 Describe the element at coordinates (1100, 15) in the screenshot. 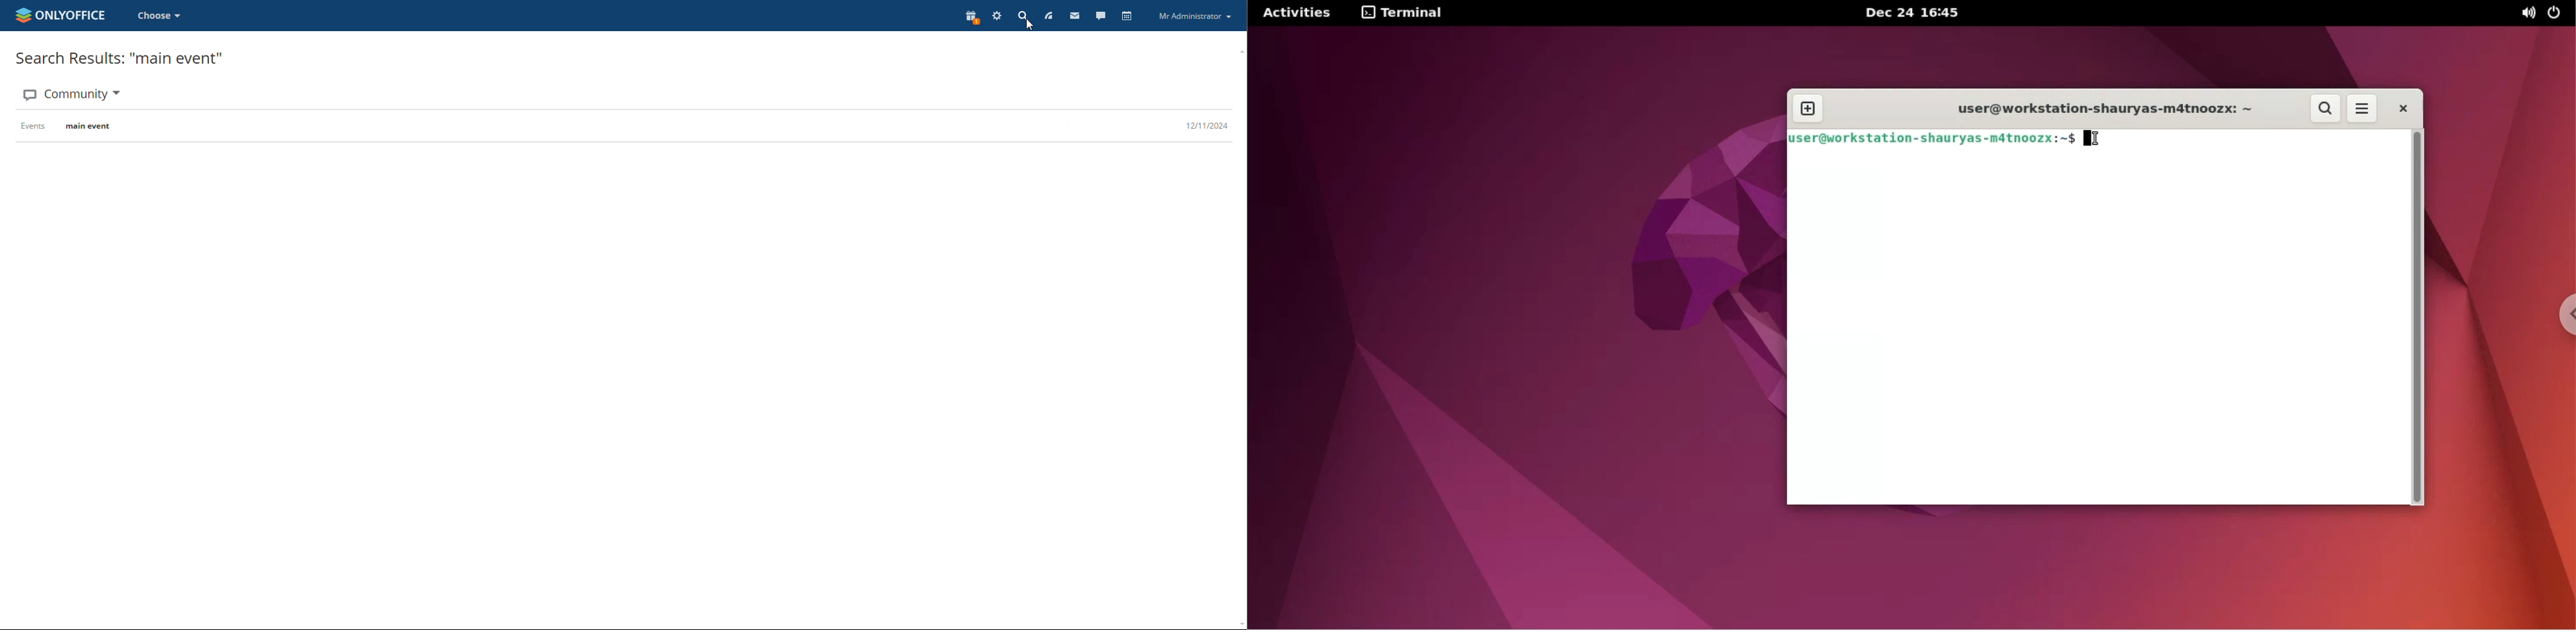

I see `talk` at that location.